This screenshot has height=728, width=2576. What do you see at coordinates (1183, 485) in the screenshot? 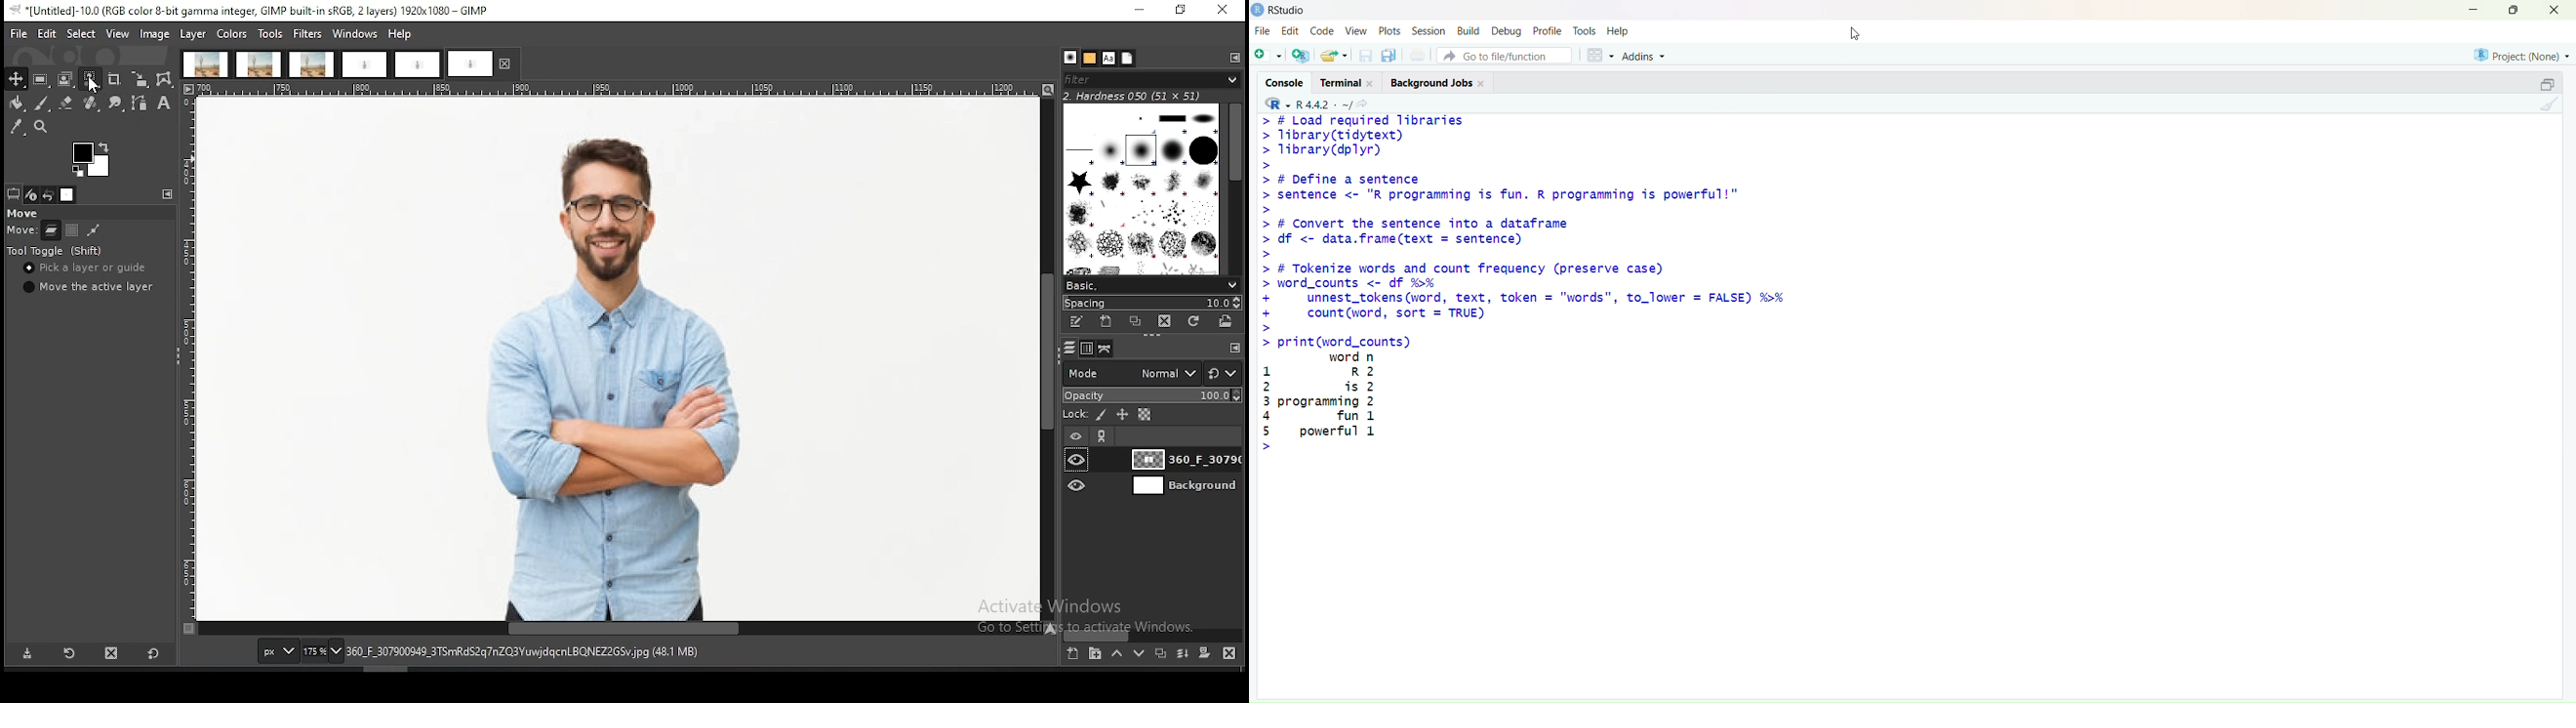
I see `layer` at bounding box center [1183, 485].